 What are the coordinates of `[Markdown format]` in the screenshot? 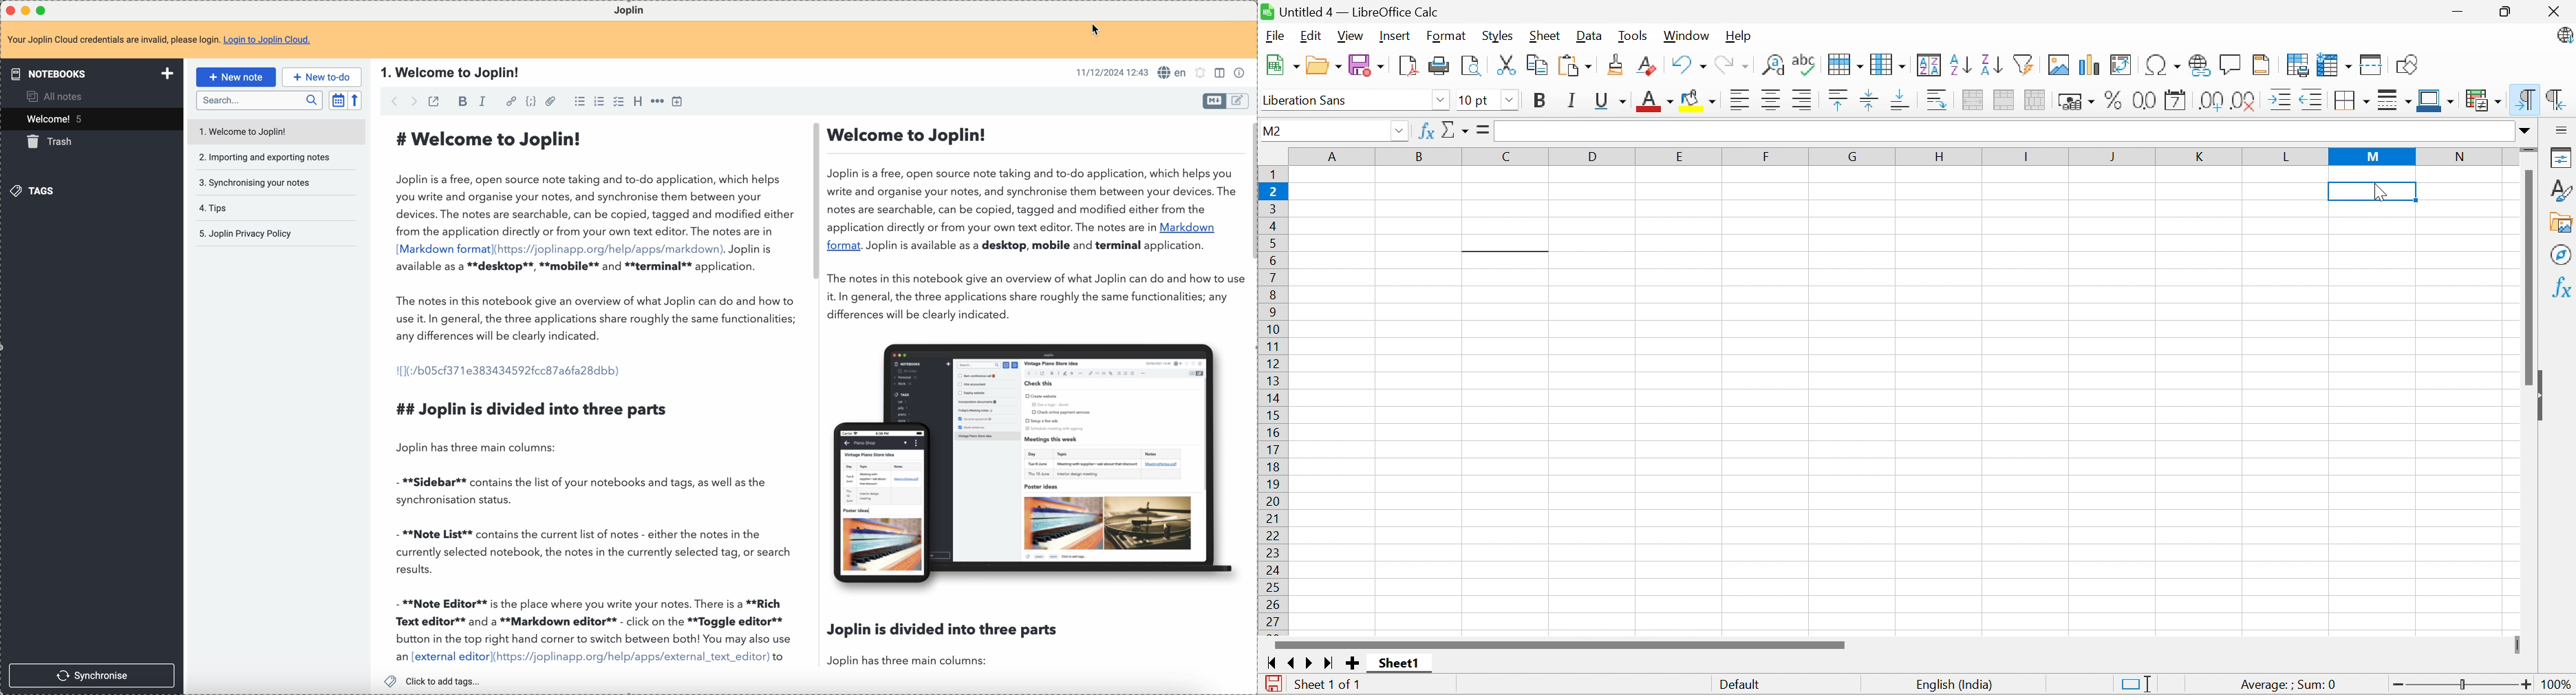 It's located at (443, 248).